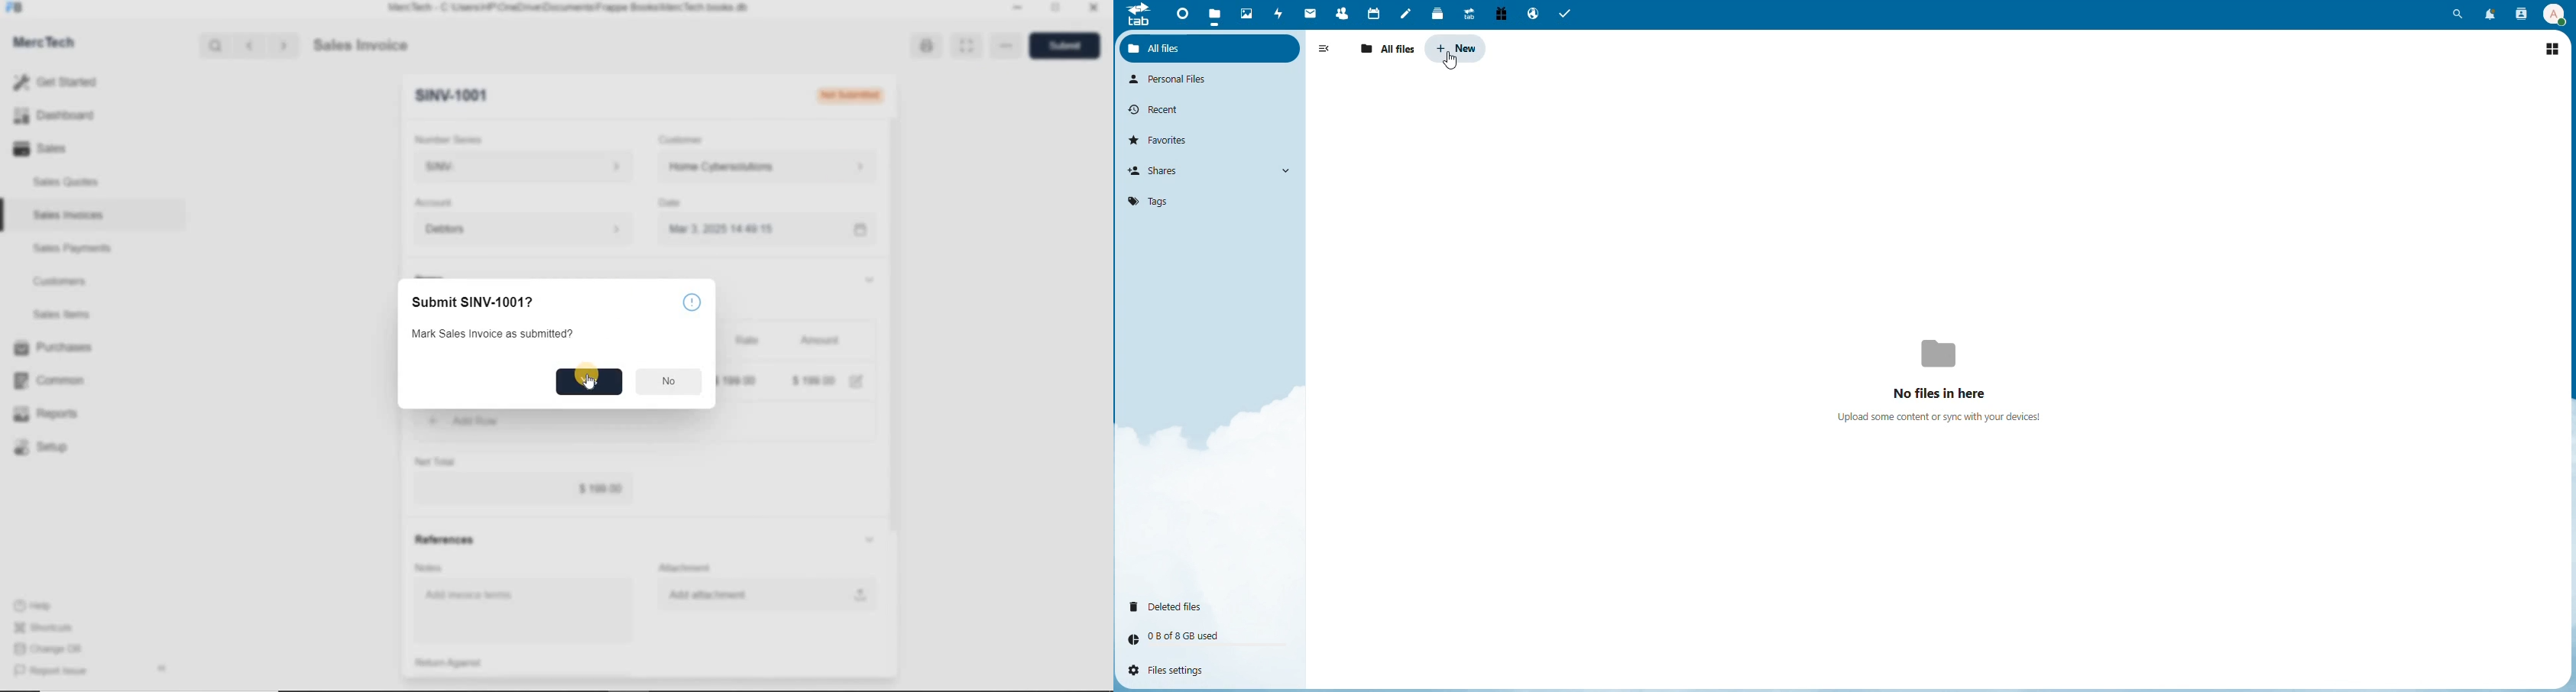 The height and width of the screenshot is (700, 2576). What do you see at coordinates (859, 231) in the screenshot?
I see `Calendar` at bounding box center [859, 231].